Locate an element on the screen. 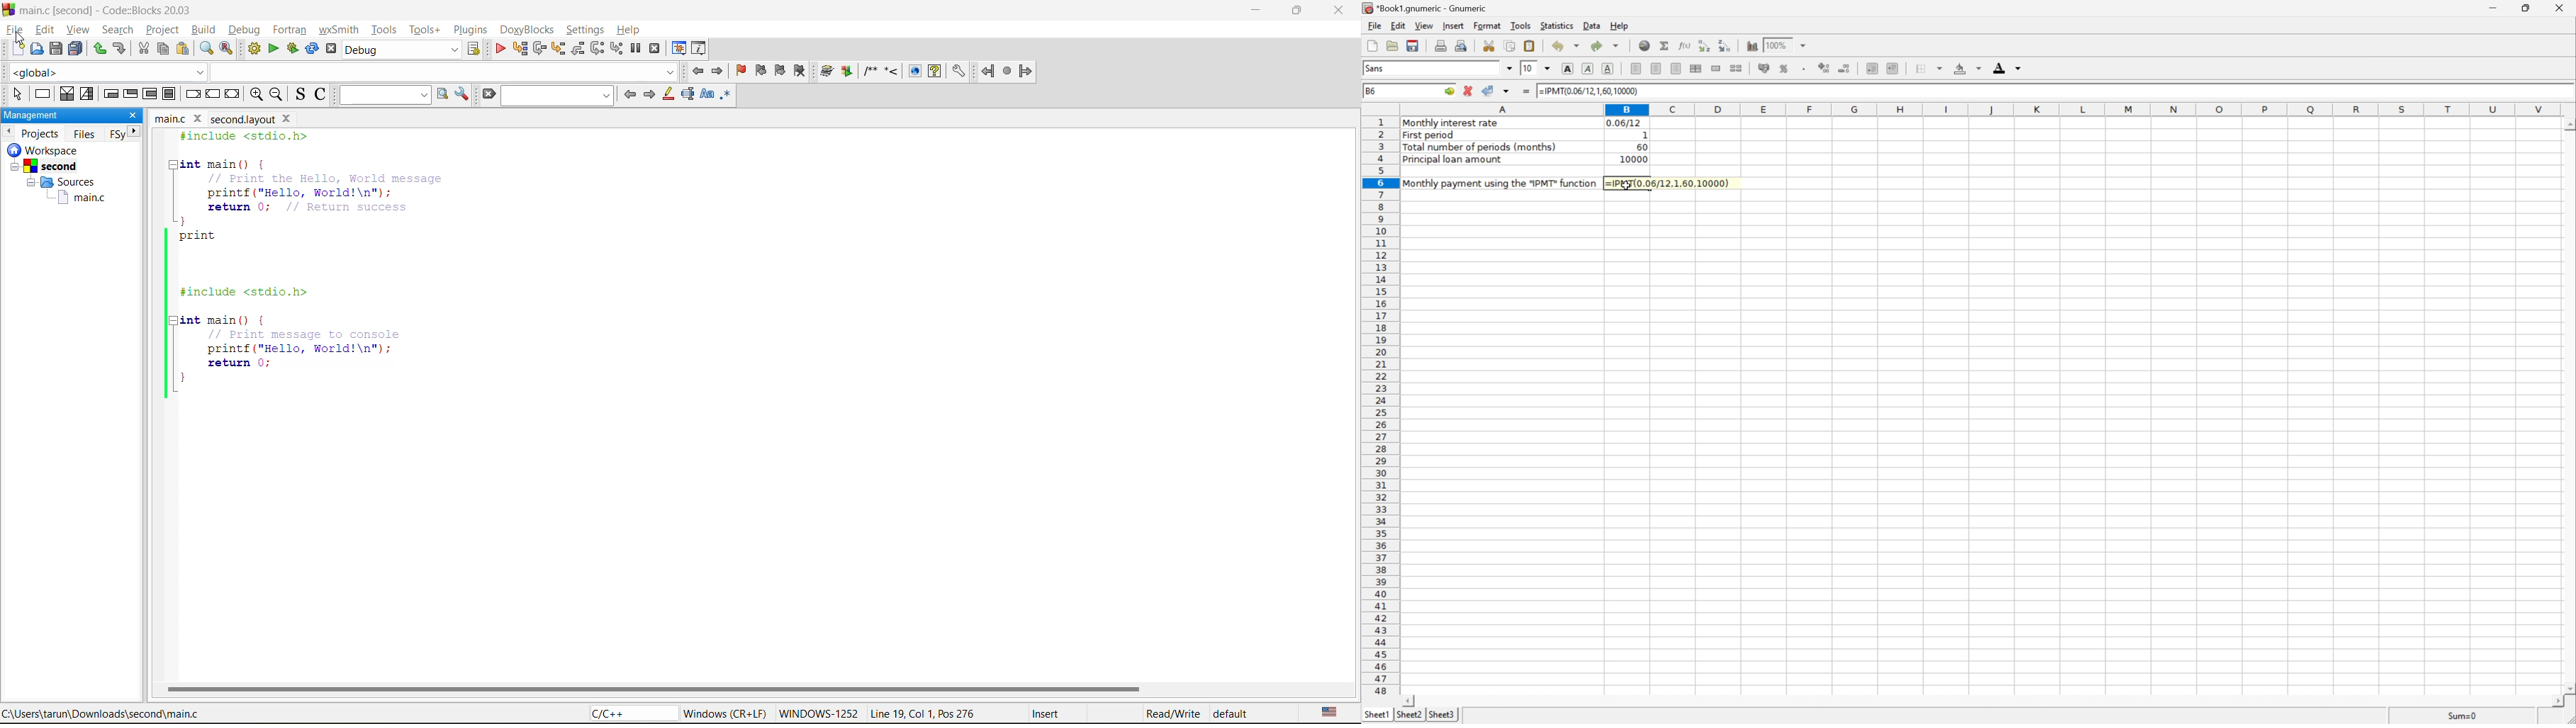  Create a new workbook is located at coordinates (1371, 46).